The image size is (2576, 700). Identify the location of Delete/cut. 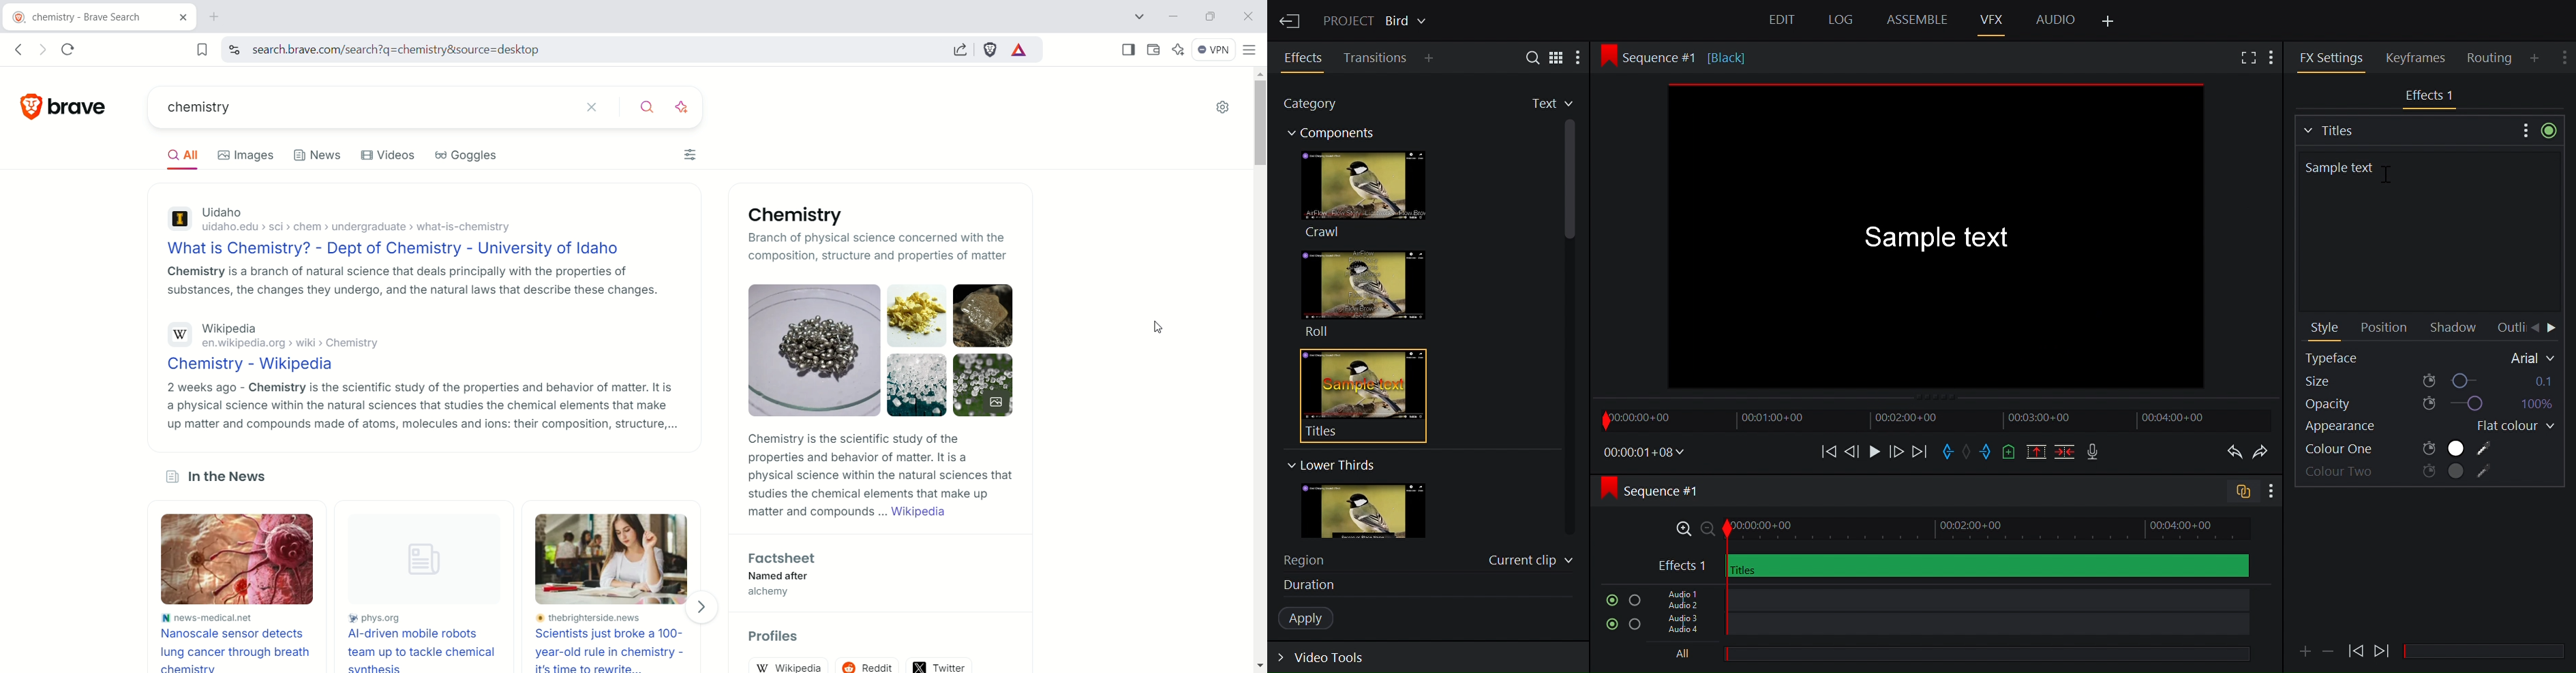
(2066, 453).